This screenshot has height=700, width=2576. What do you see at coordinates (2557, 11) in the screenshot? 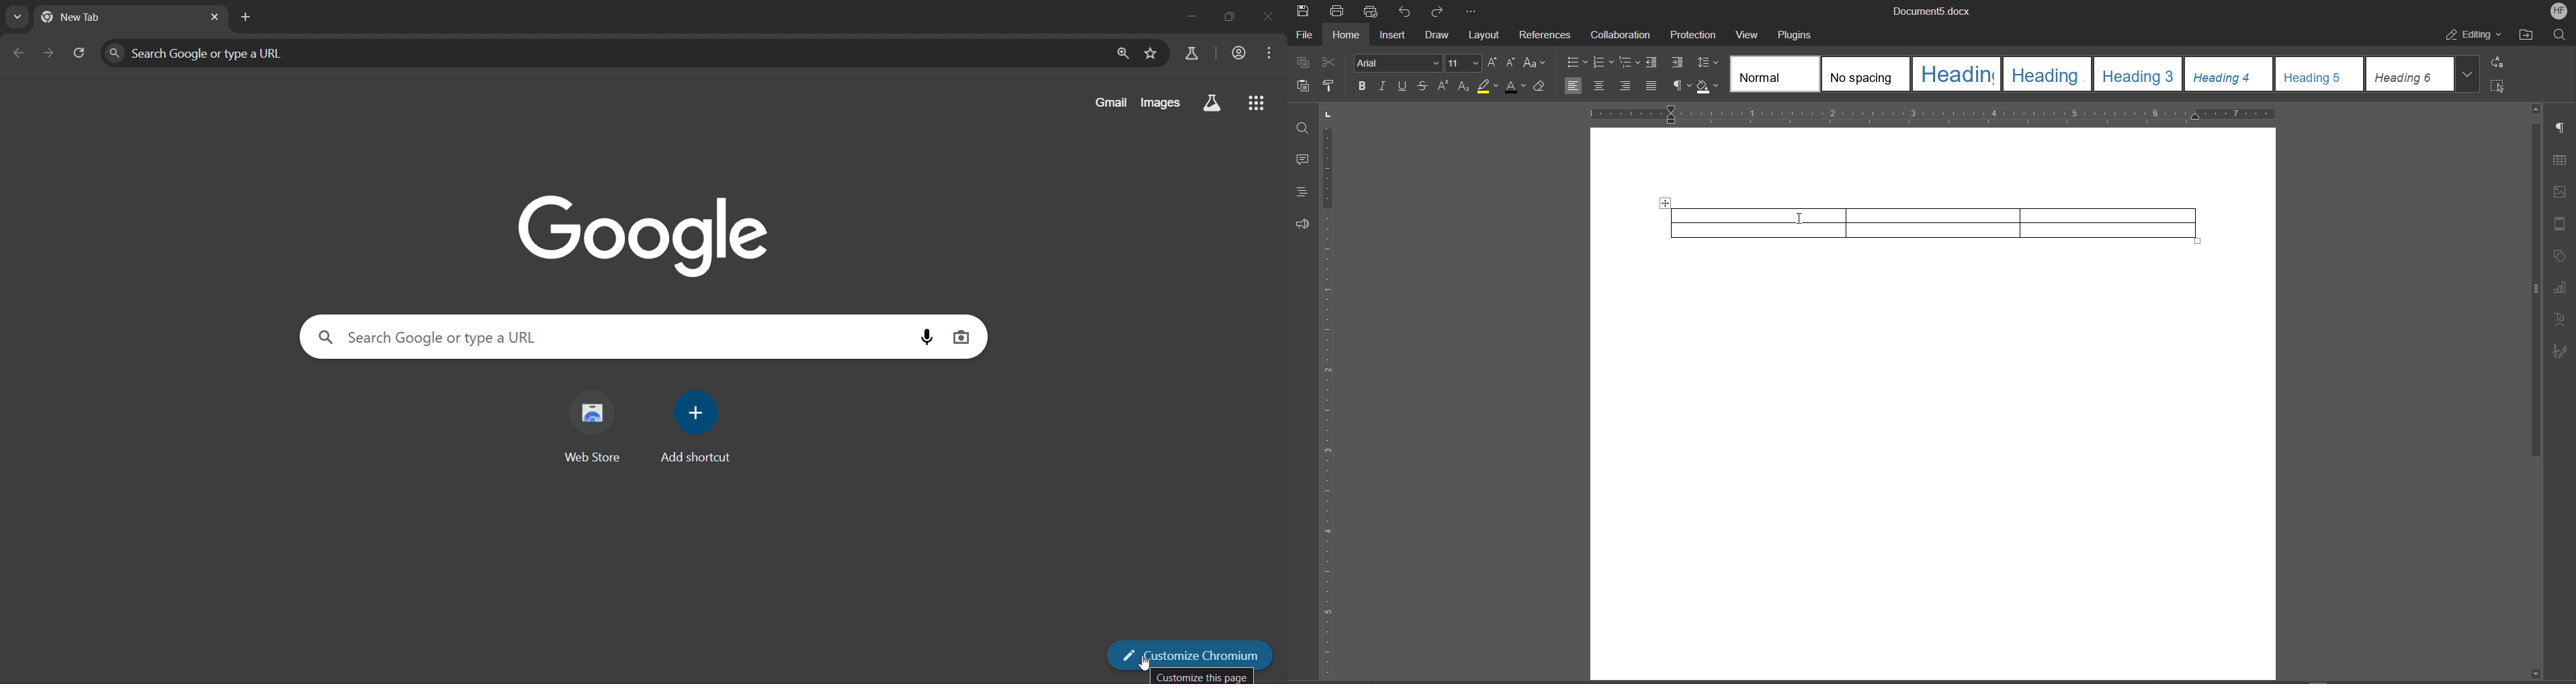
I see `Account` at bounding box center [2557, 11].